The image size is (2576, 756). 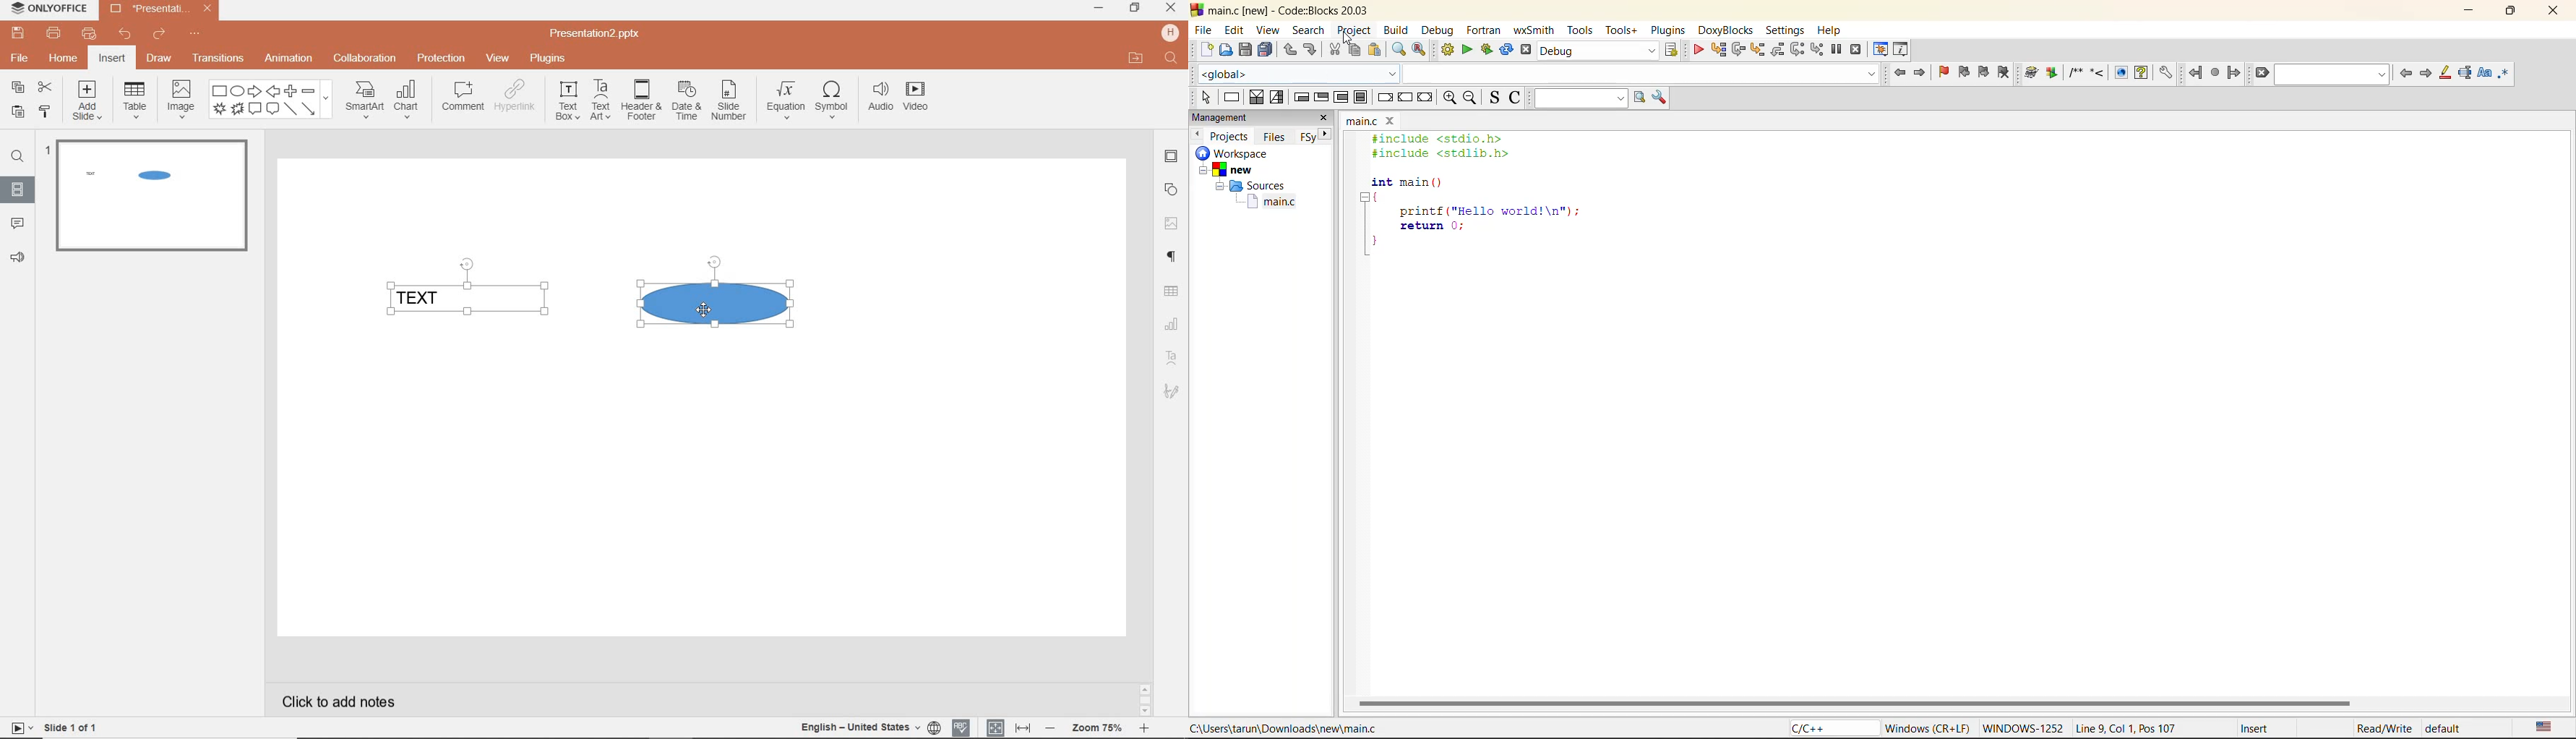 What do you see at coordinates (1375, 48) in the screenshot?
I see `paste` at bounding box center [1375, 48].